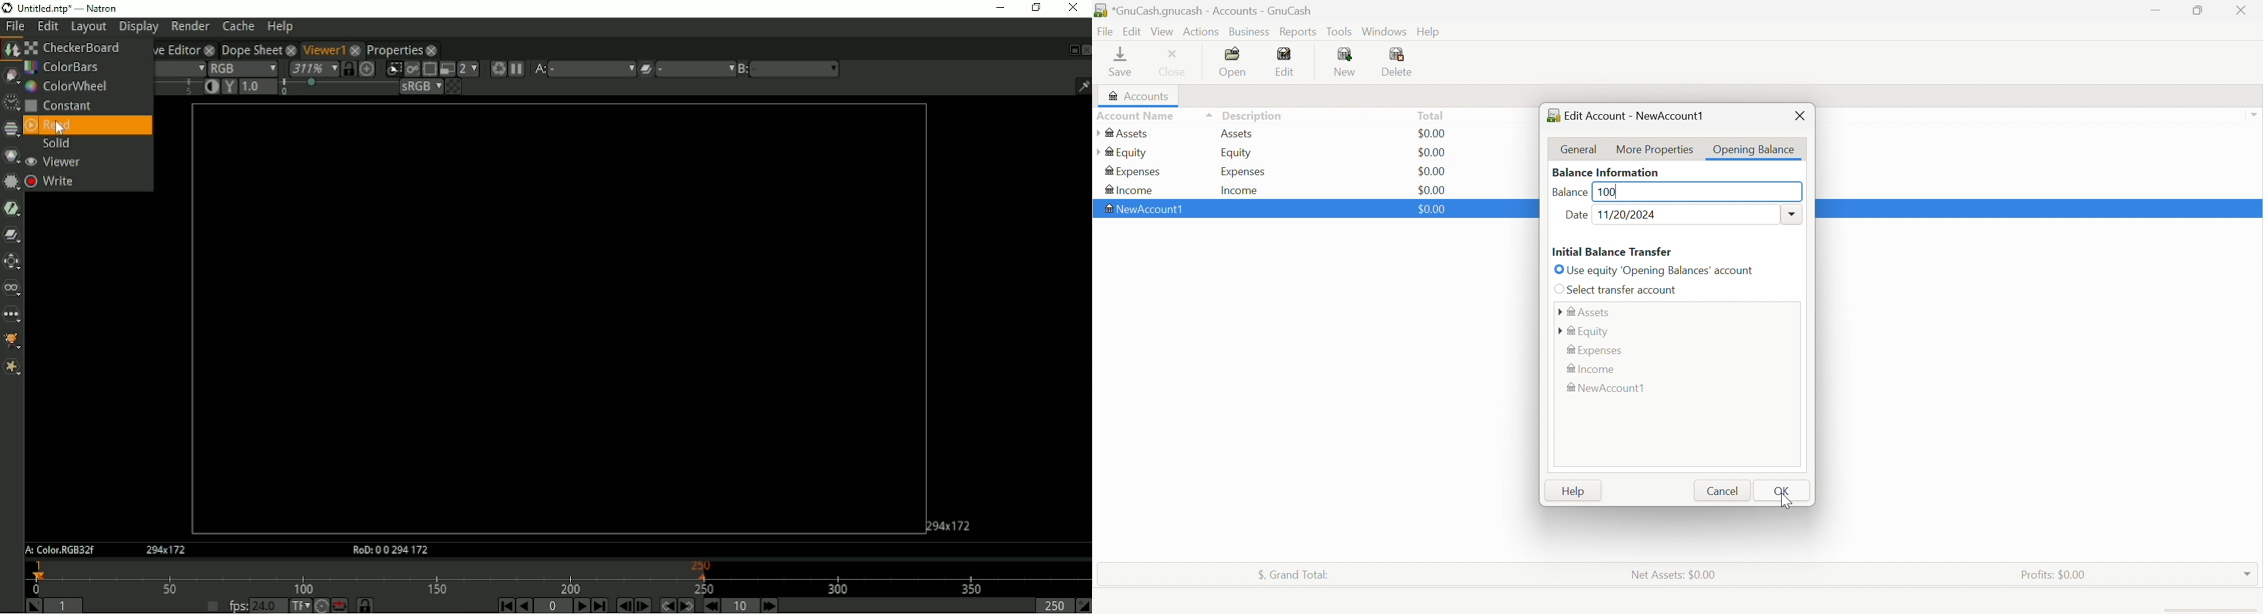  What do you see at coordinates (1036, 9) in the screenshot?
I see `Restore down` at bounding box center [1036, 9].